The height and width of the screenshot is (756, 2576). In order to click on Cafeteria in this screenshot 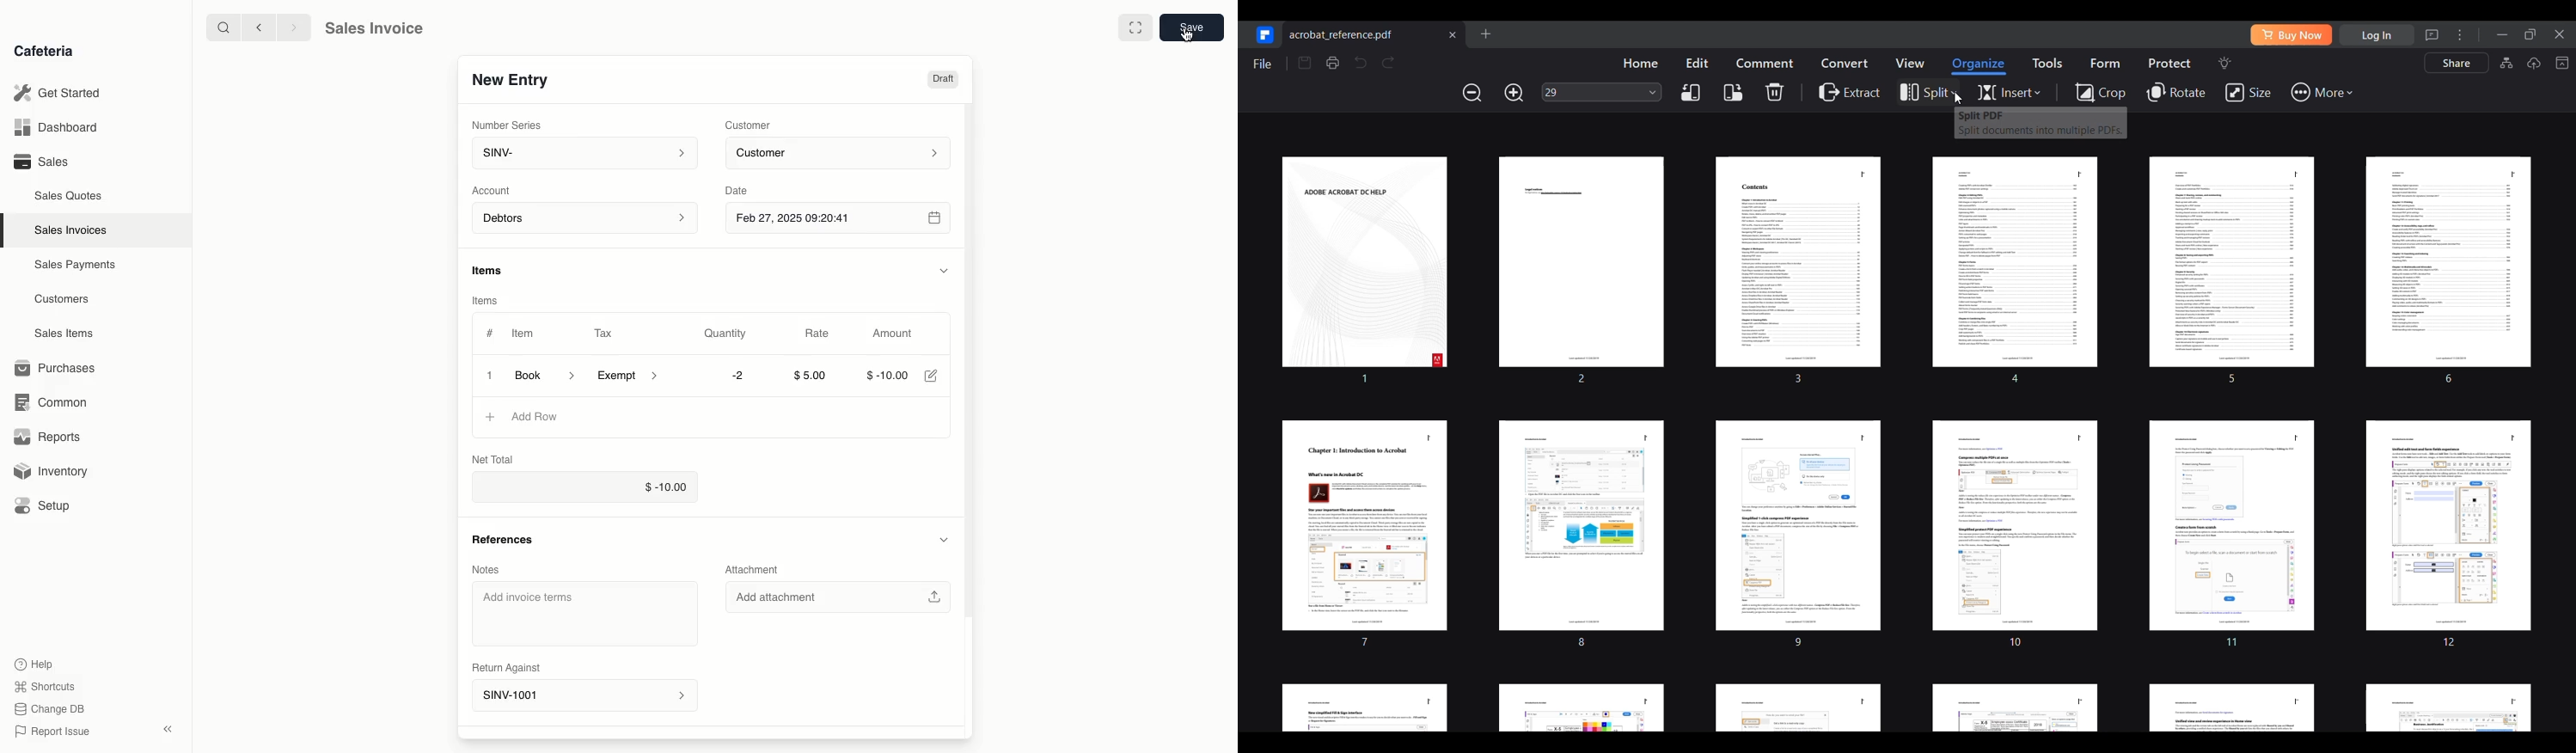, I will do `click(43, 52)`.